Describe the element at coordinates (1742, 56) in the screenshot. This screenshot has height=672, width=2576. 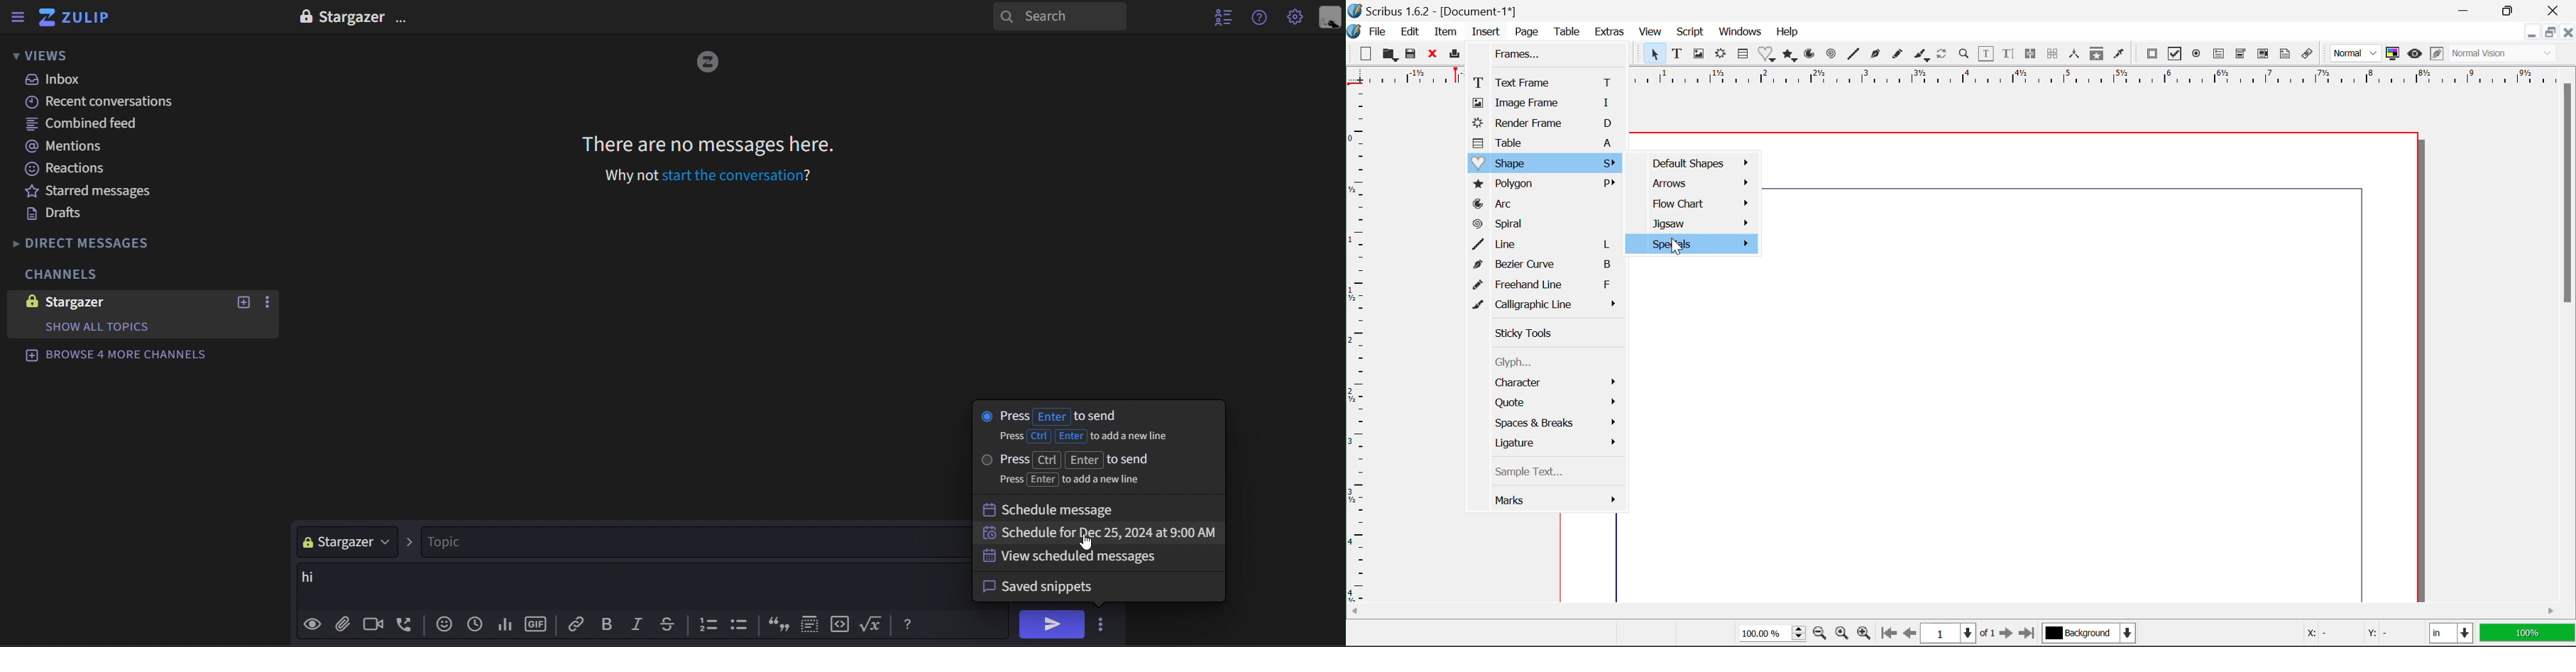
I see `Insert Cells` at that location.